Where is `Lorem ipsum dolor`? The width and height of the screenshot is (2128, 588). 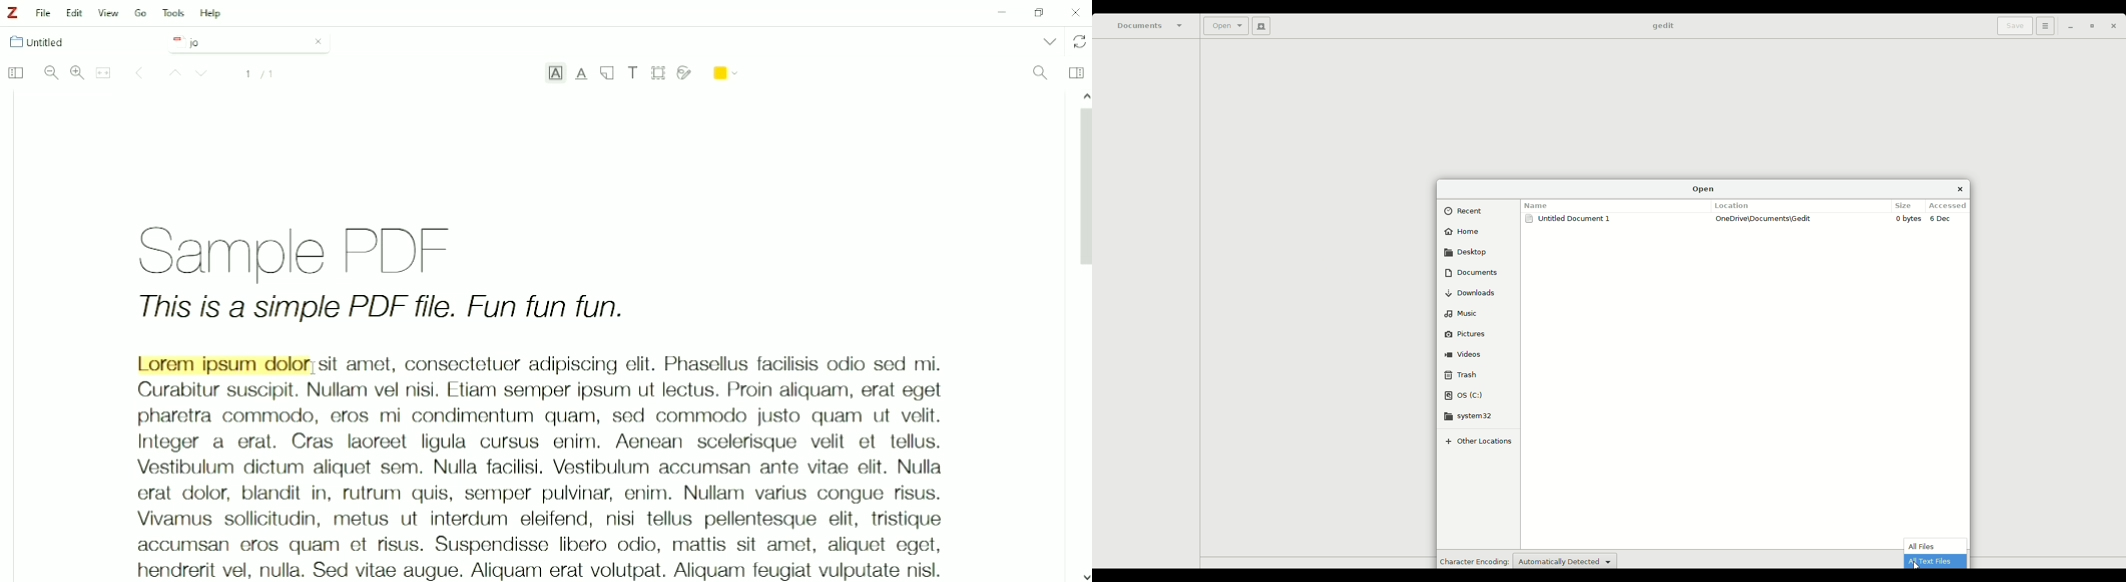
Lorem ipsum dolor is located at coordinates (223, 364).